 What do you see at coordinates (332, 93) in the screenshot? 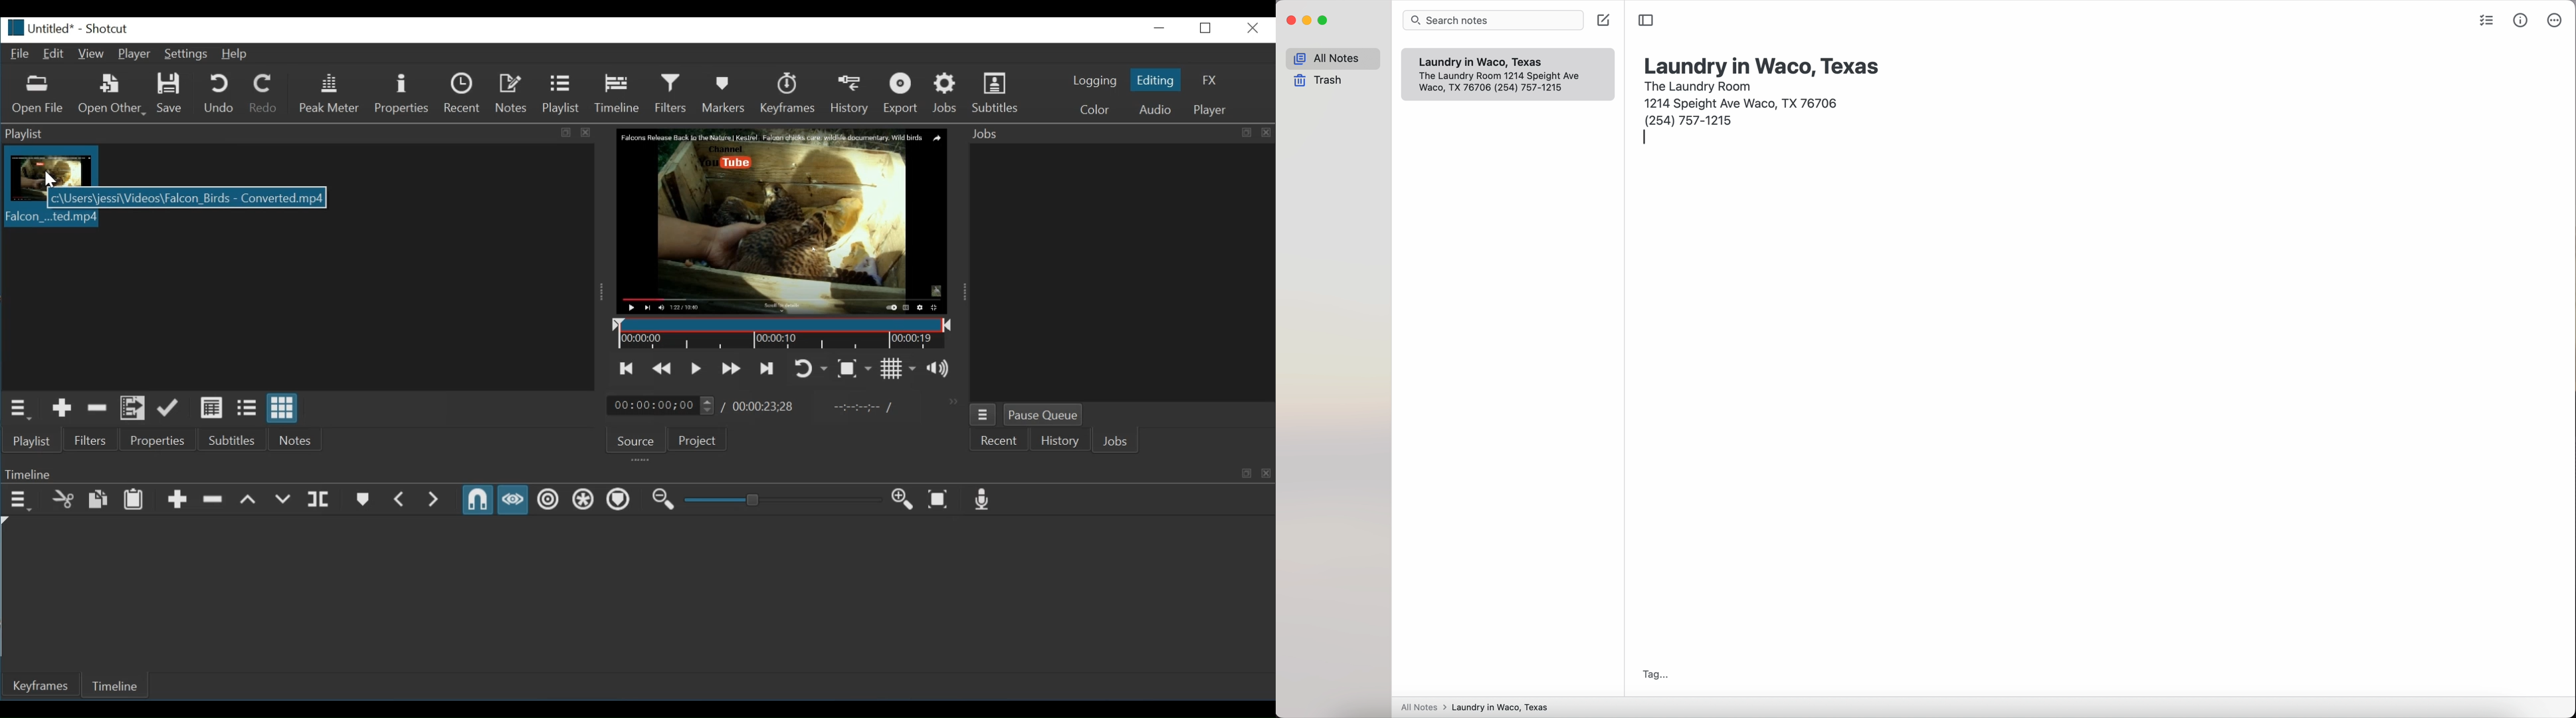
I see `Peak Meter` at bounding box center [332, 93].